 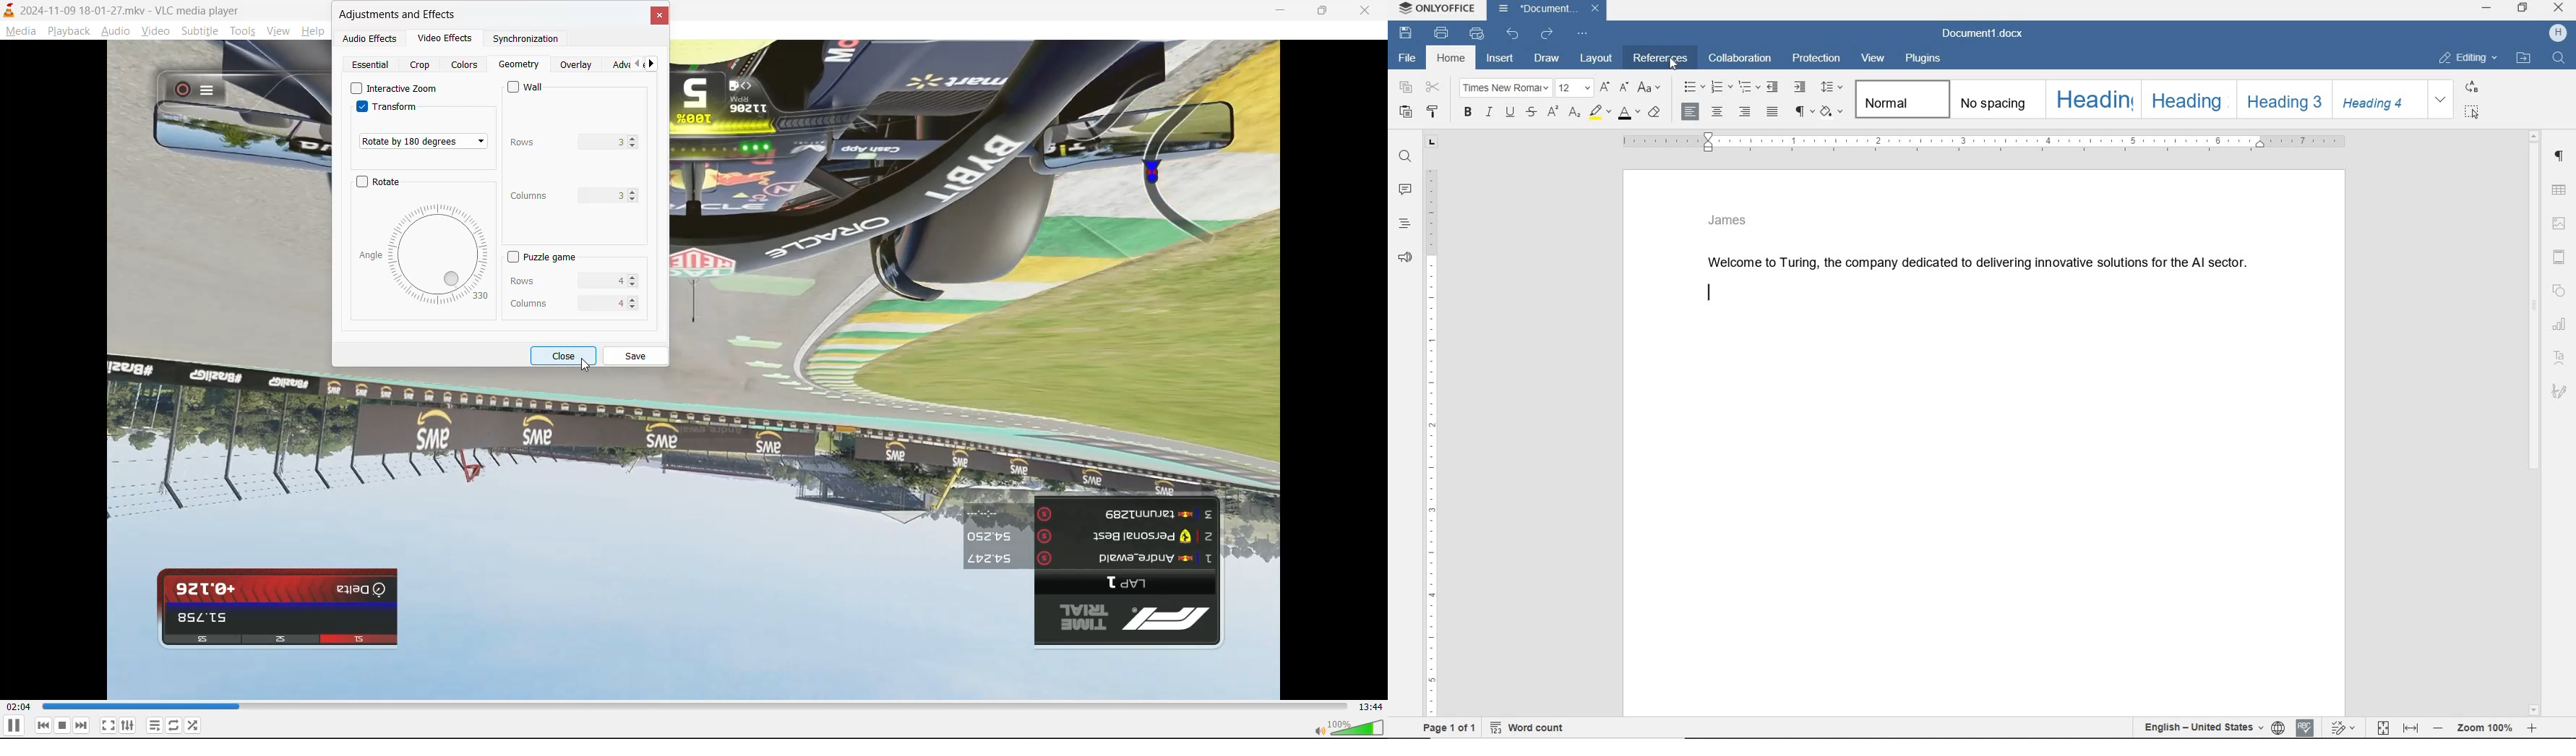 I want to click on heading 1, so click(x=2094, y=101).